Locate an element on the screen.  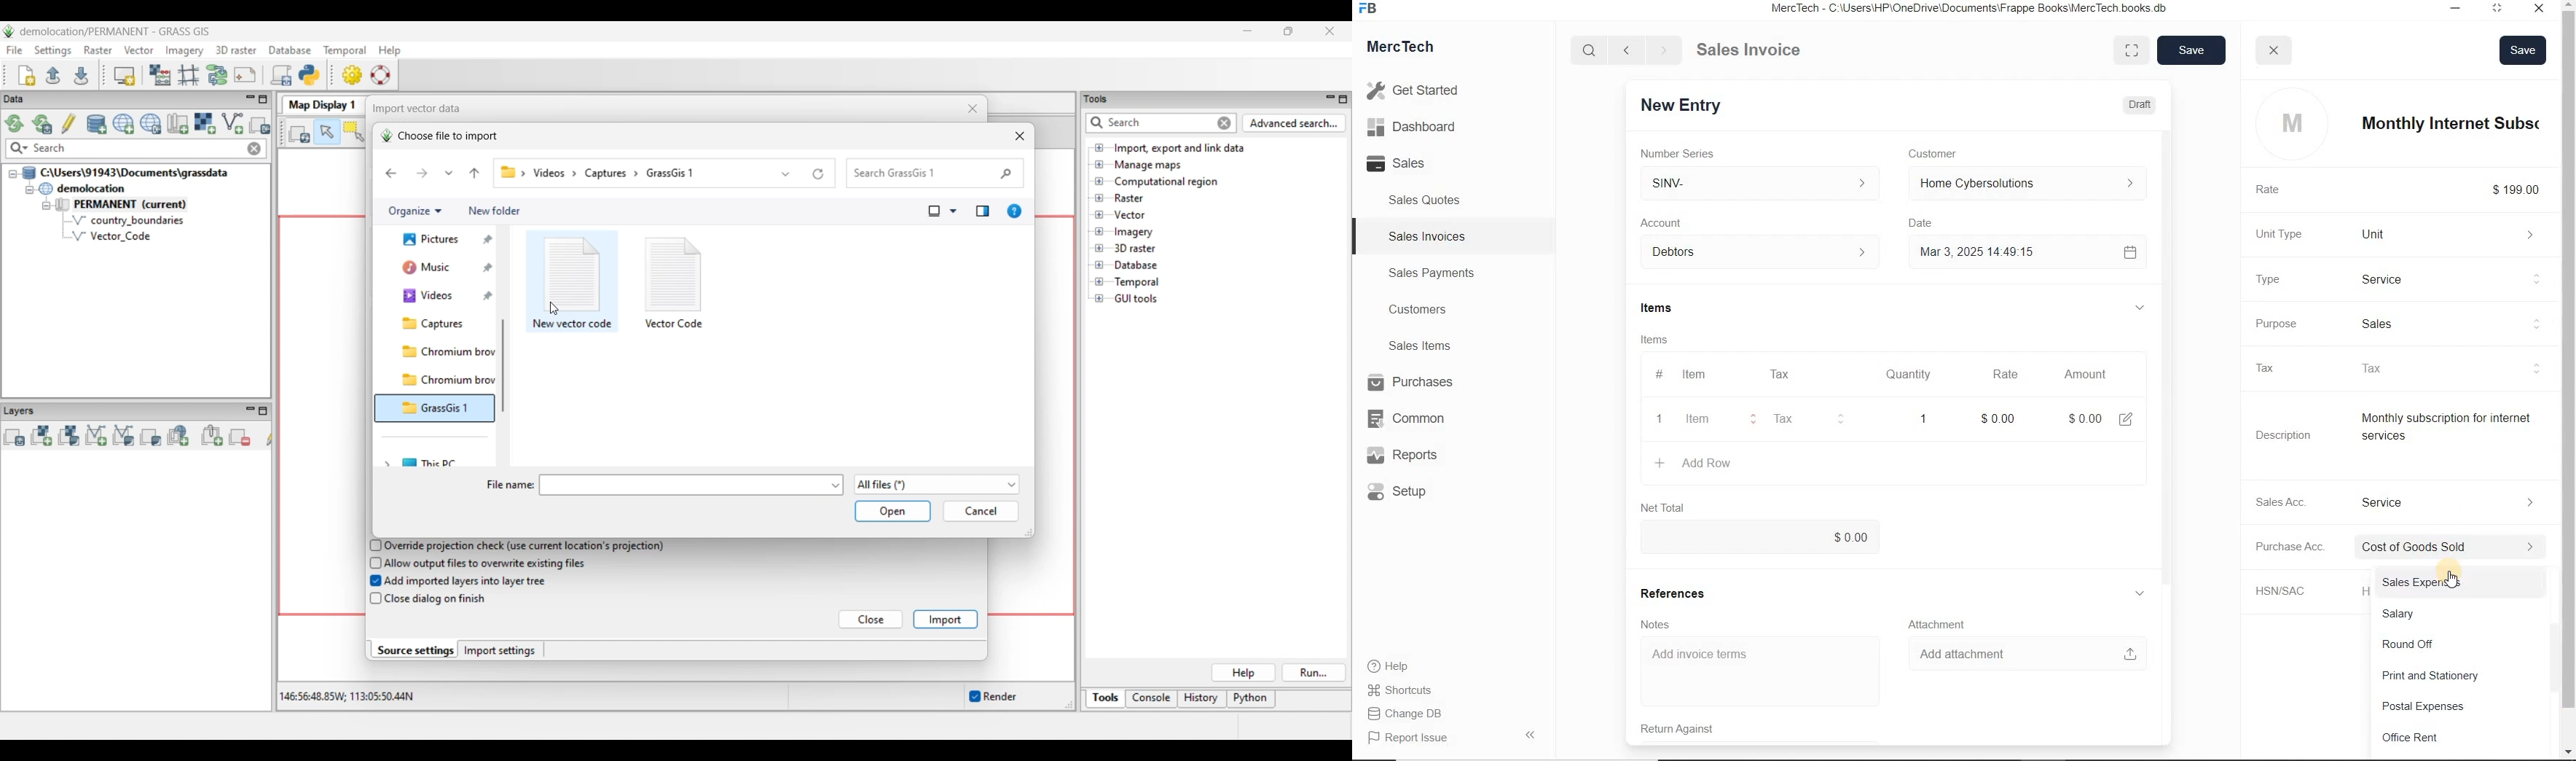
Utility Expenses is located at coordinates (2460, 678).